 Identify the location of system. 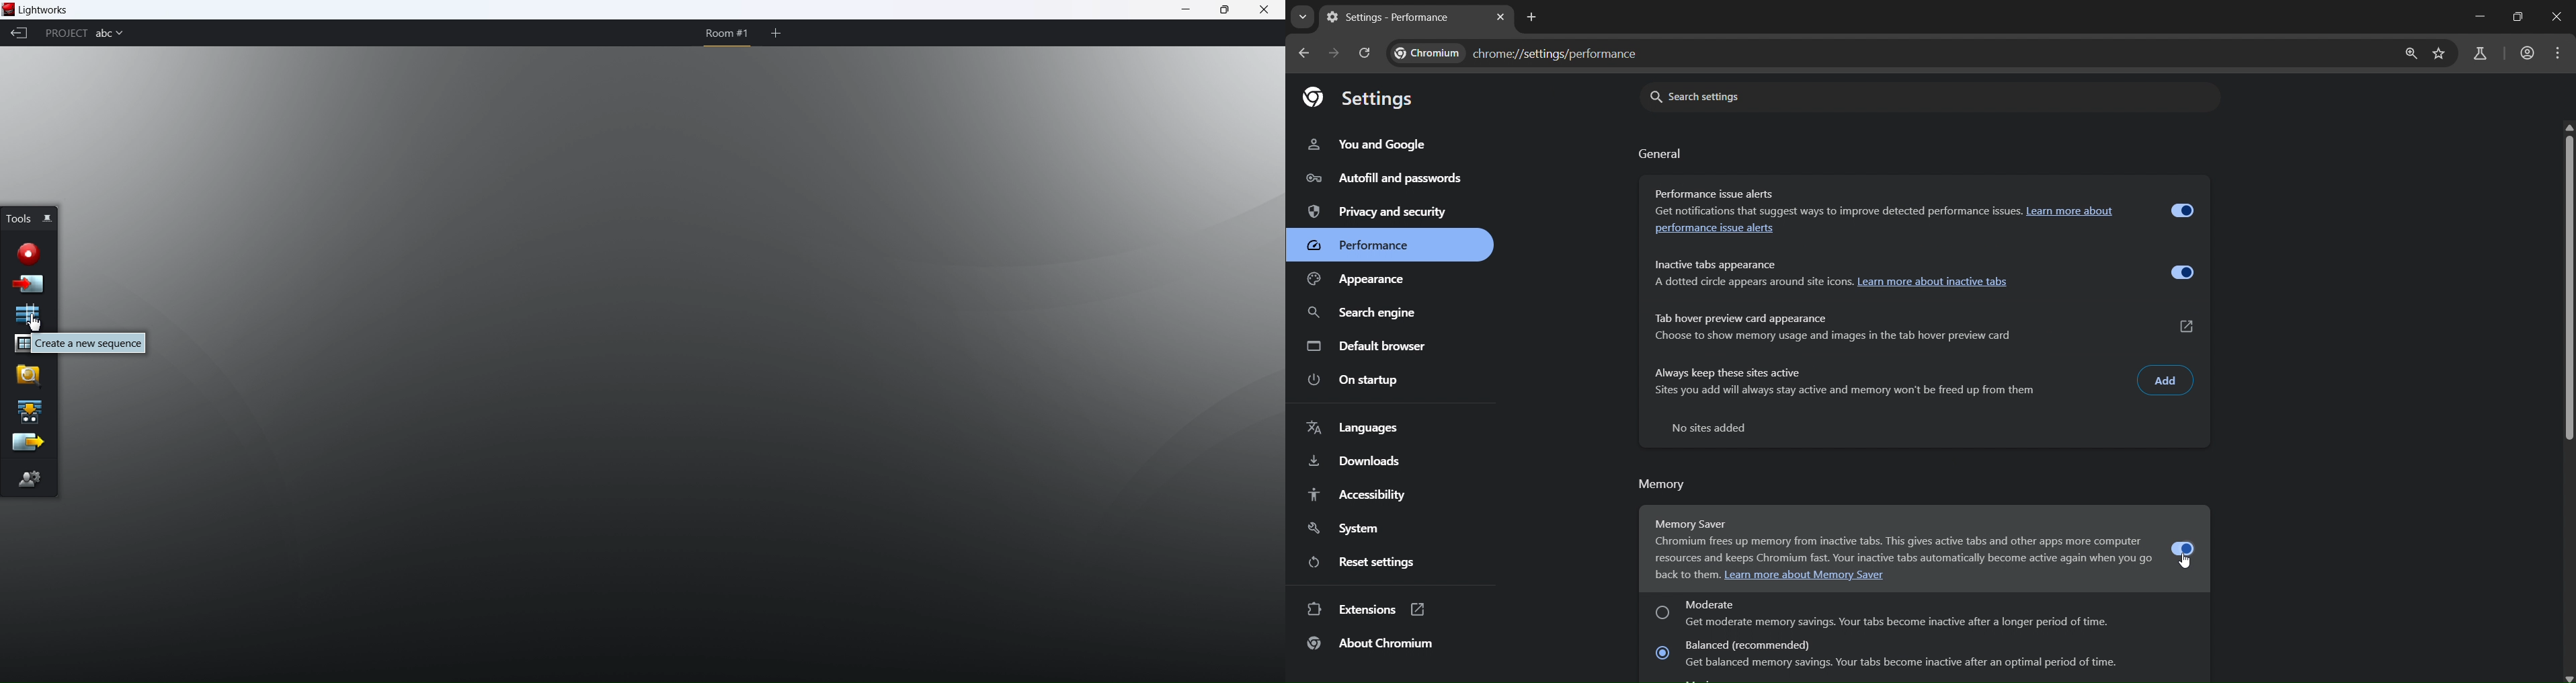
(1349, 529).